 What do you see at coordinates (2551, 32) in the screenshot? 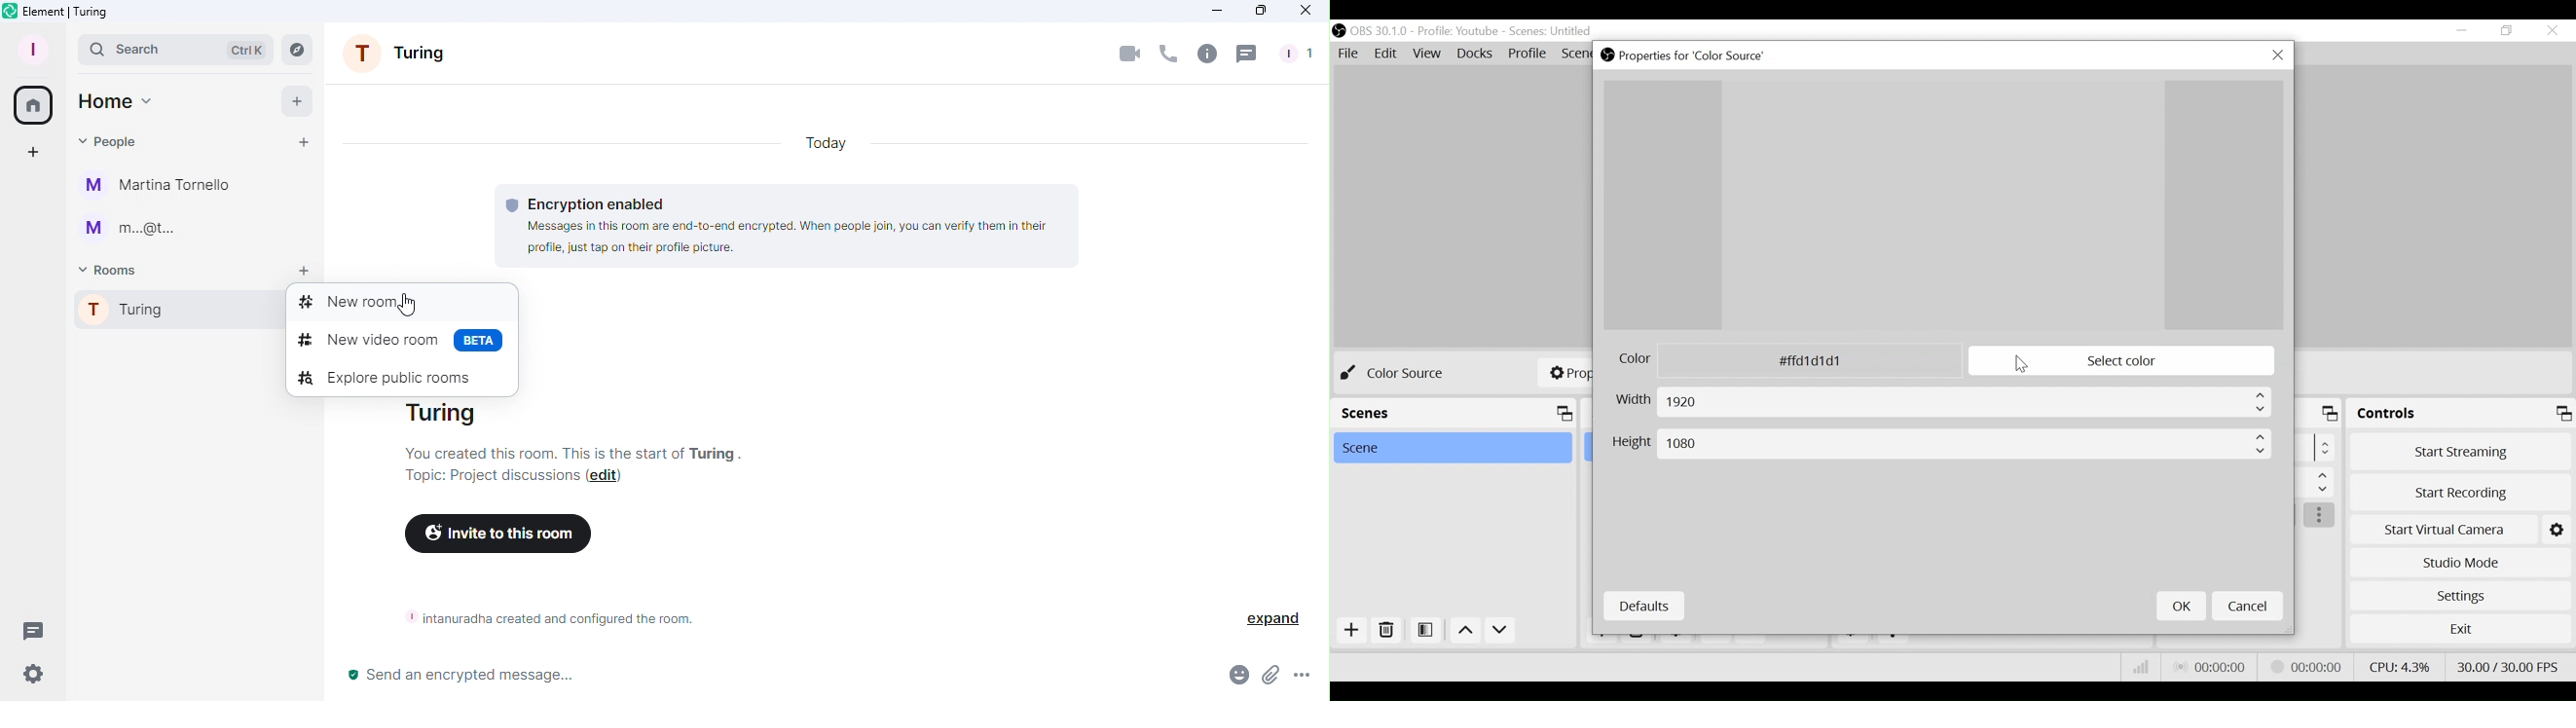
I see `Close` at bounding box center [2551, 32].